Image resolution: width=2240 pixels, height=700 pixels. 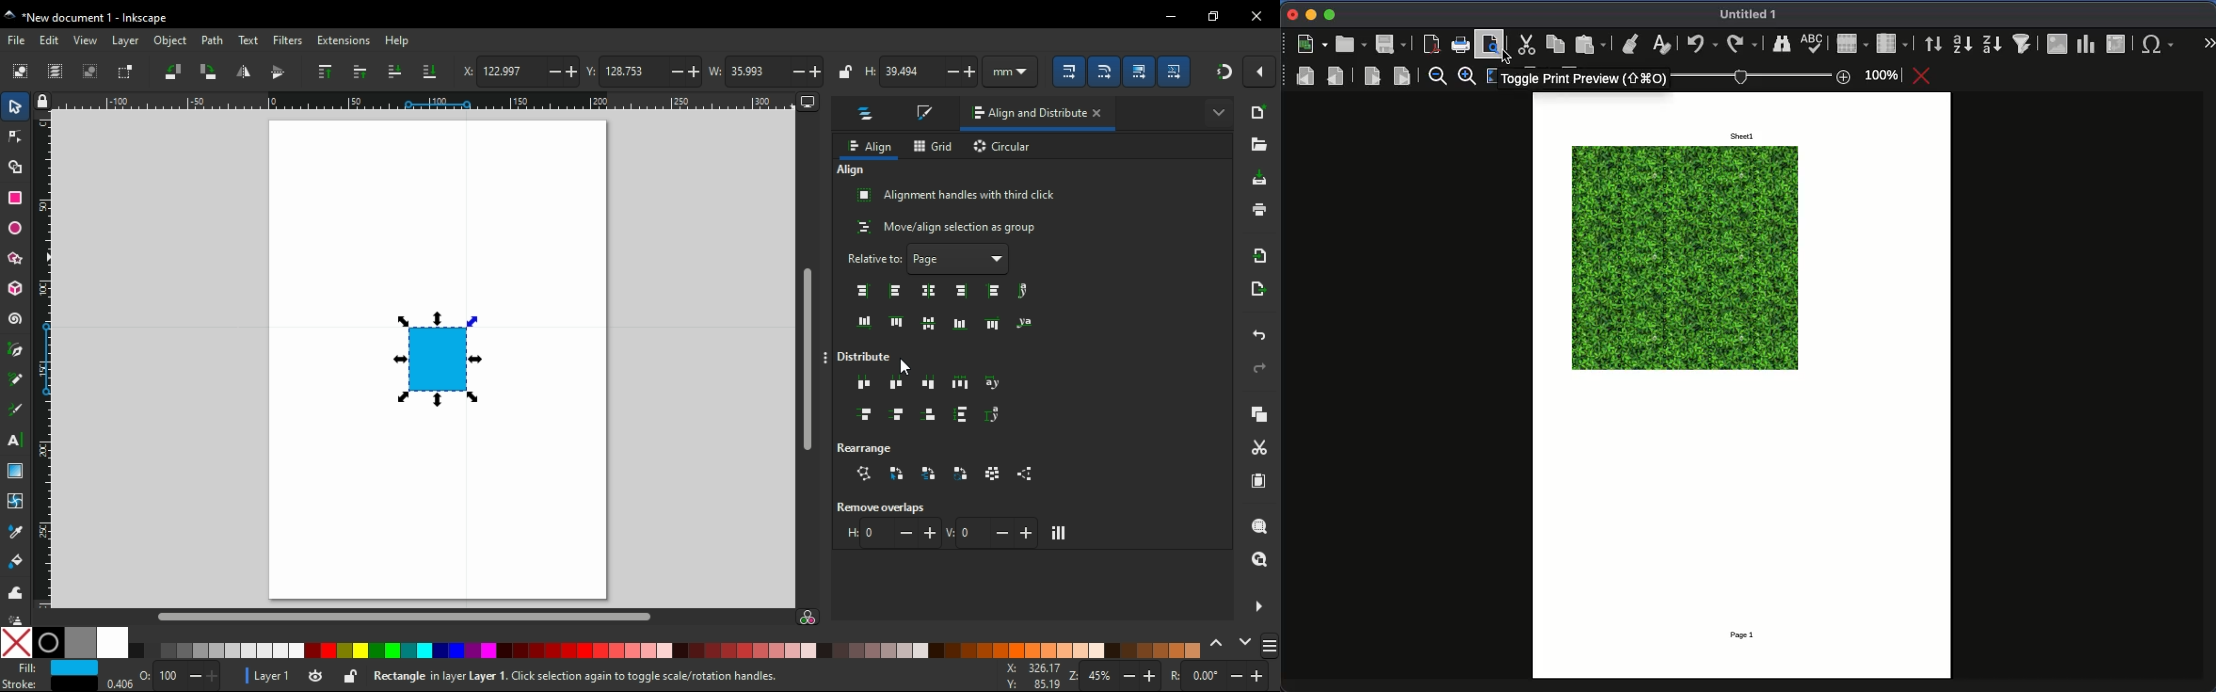 I want to click on align, so click(x=851, y=170).